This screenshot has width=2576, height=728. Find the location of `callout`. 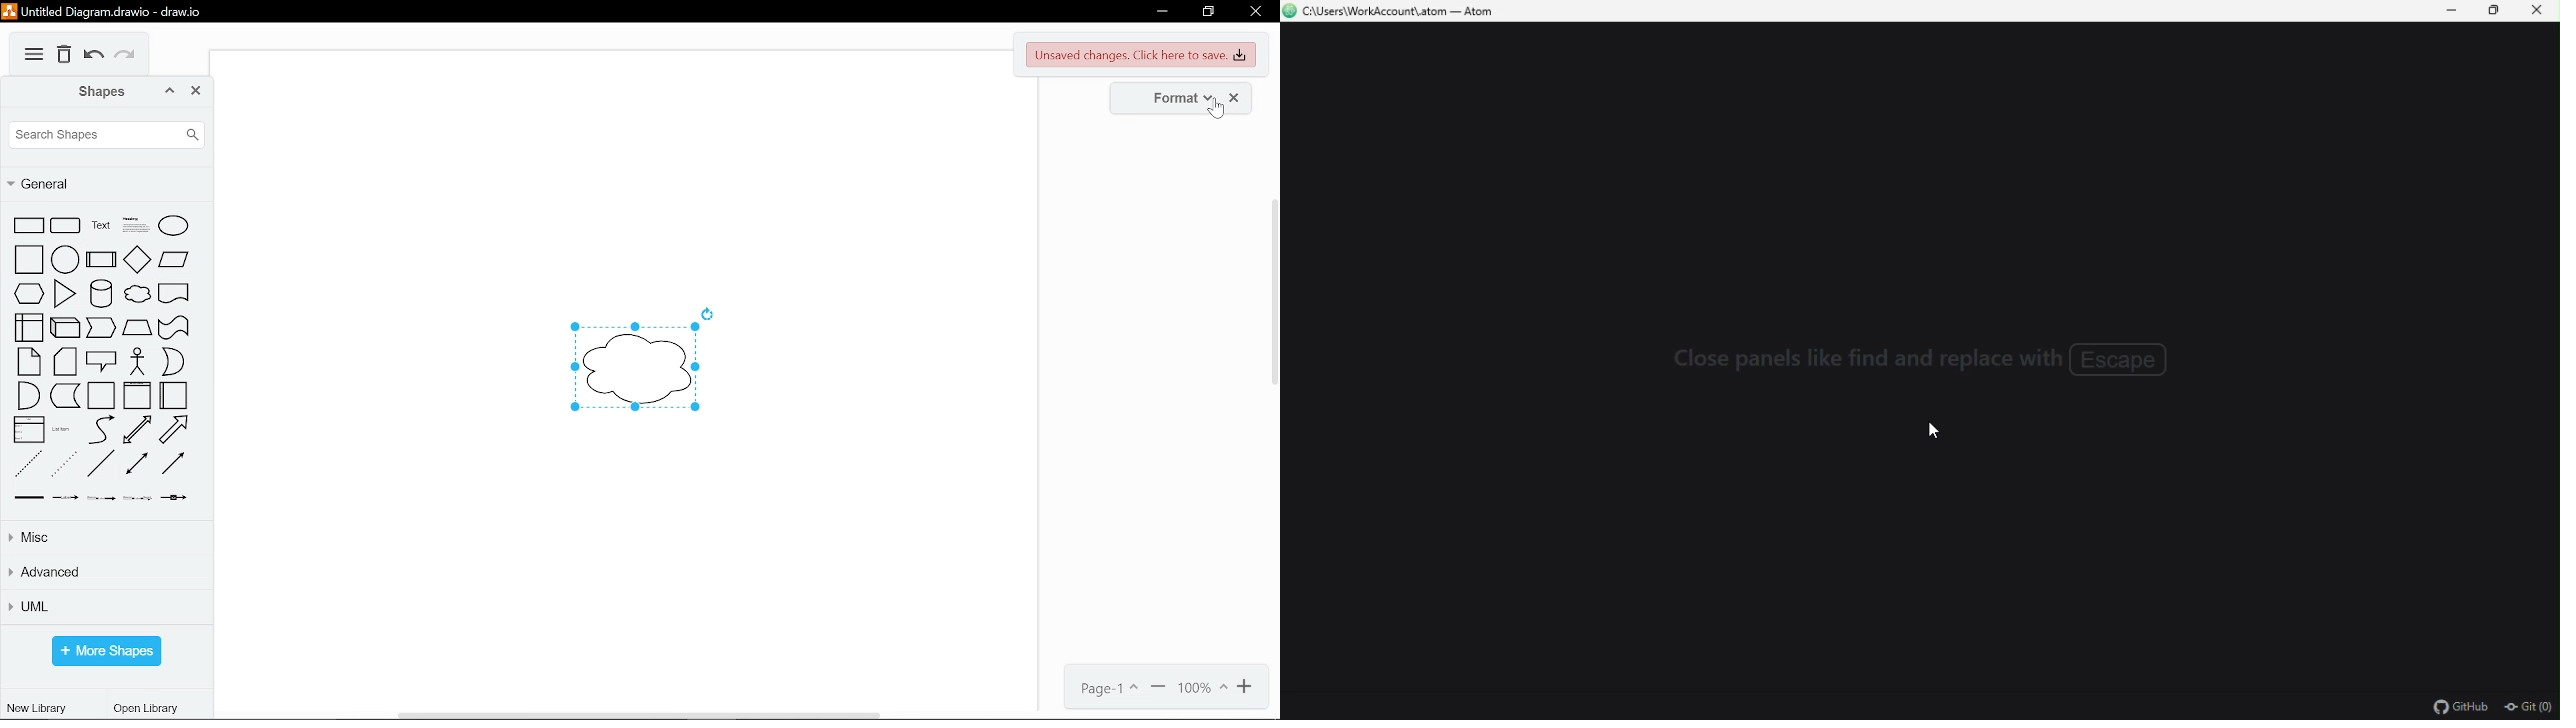

callout is located at coordinates (102, 361).